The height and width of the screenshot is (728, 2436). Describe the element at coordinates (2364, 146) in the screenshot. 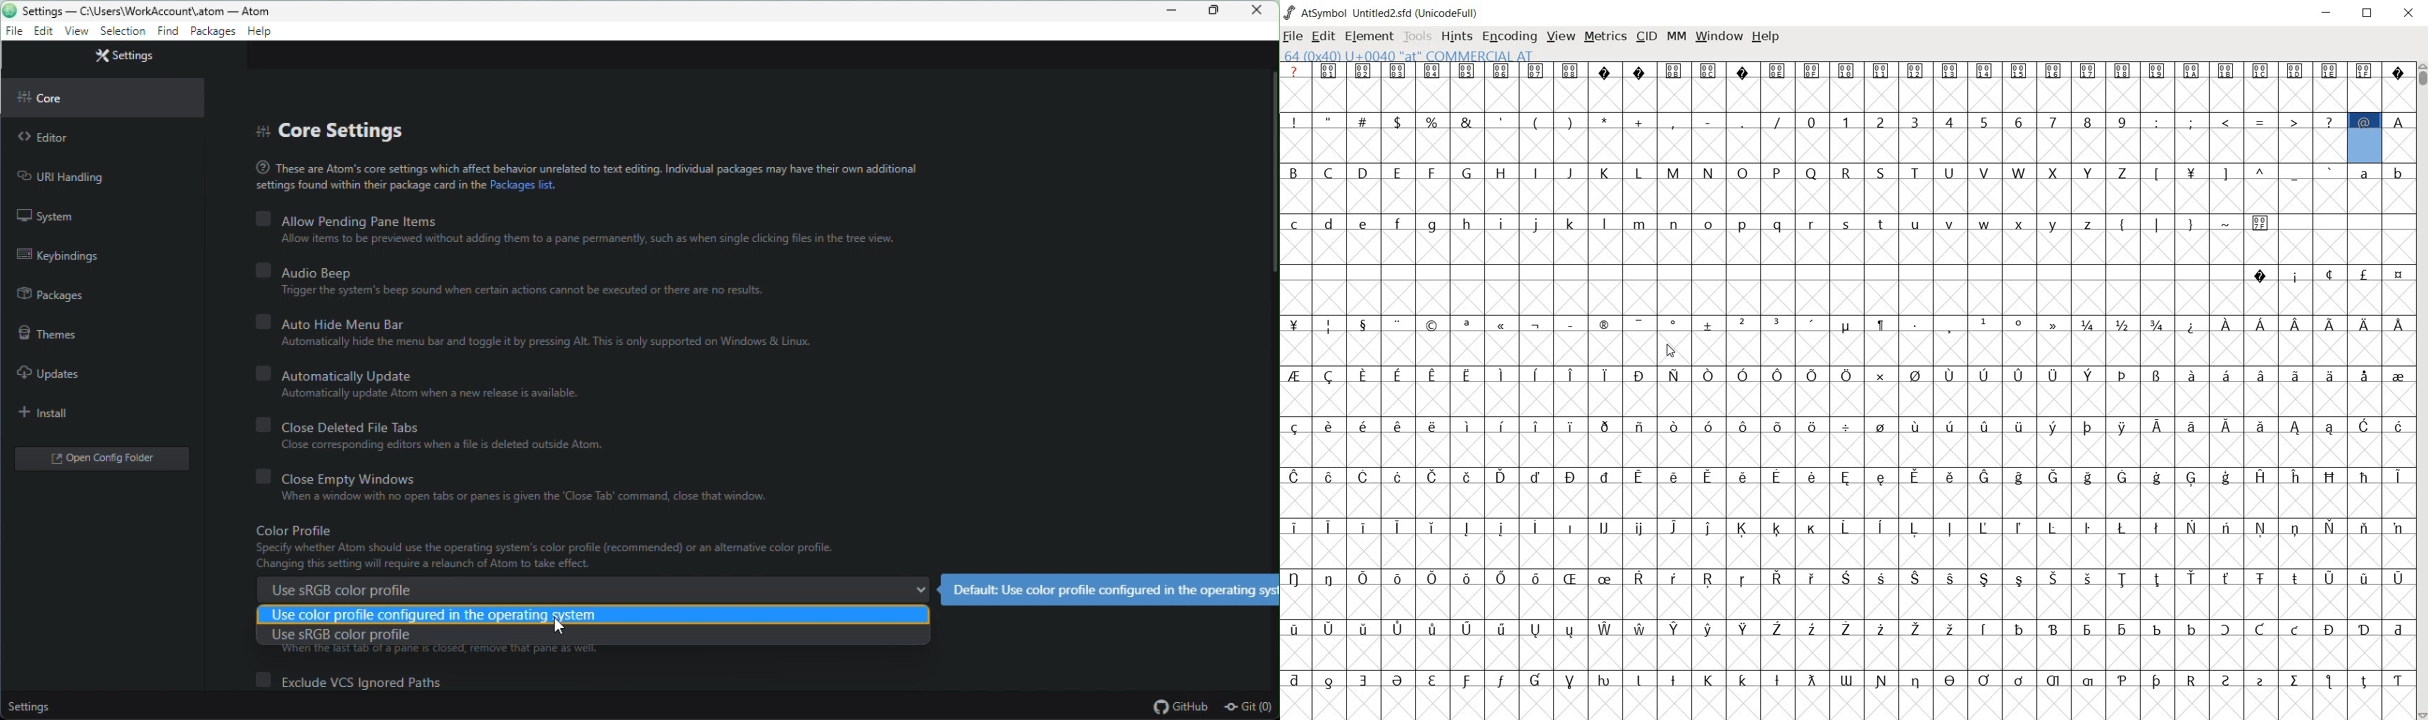

I see `selected glyph slot` at that location.